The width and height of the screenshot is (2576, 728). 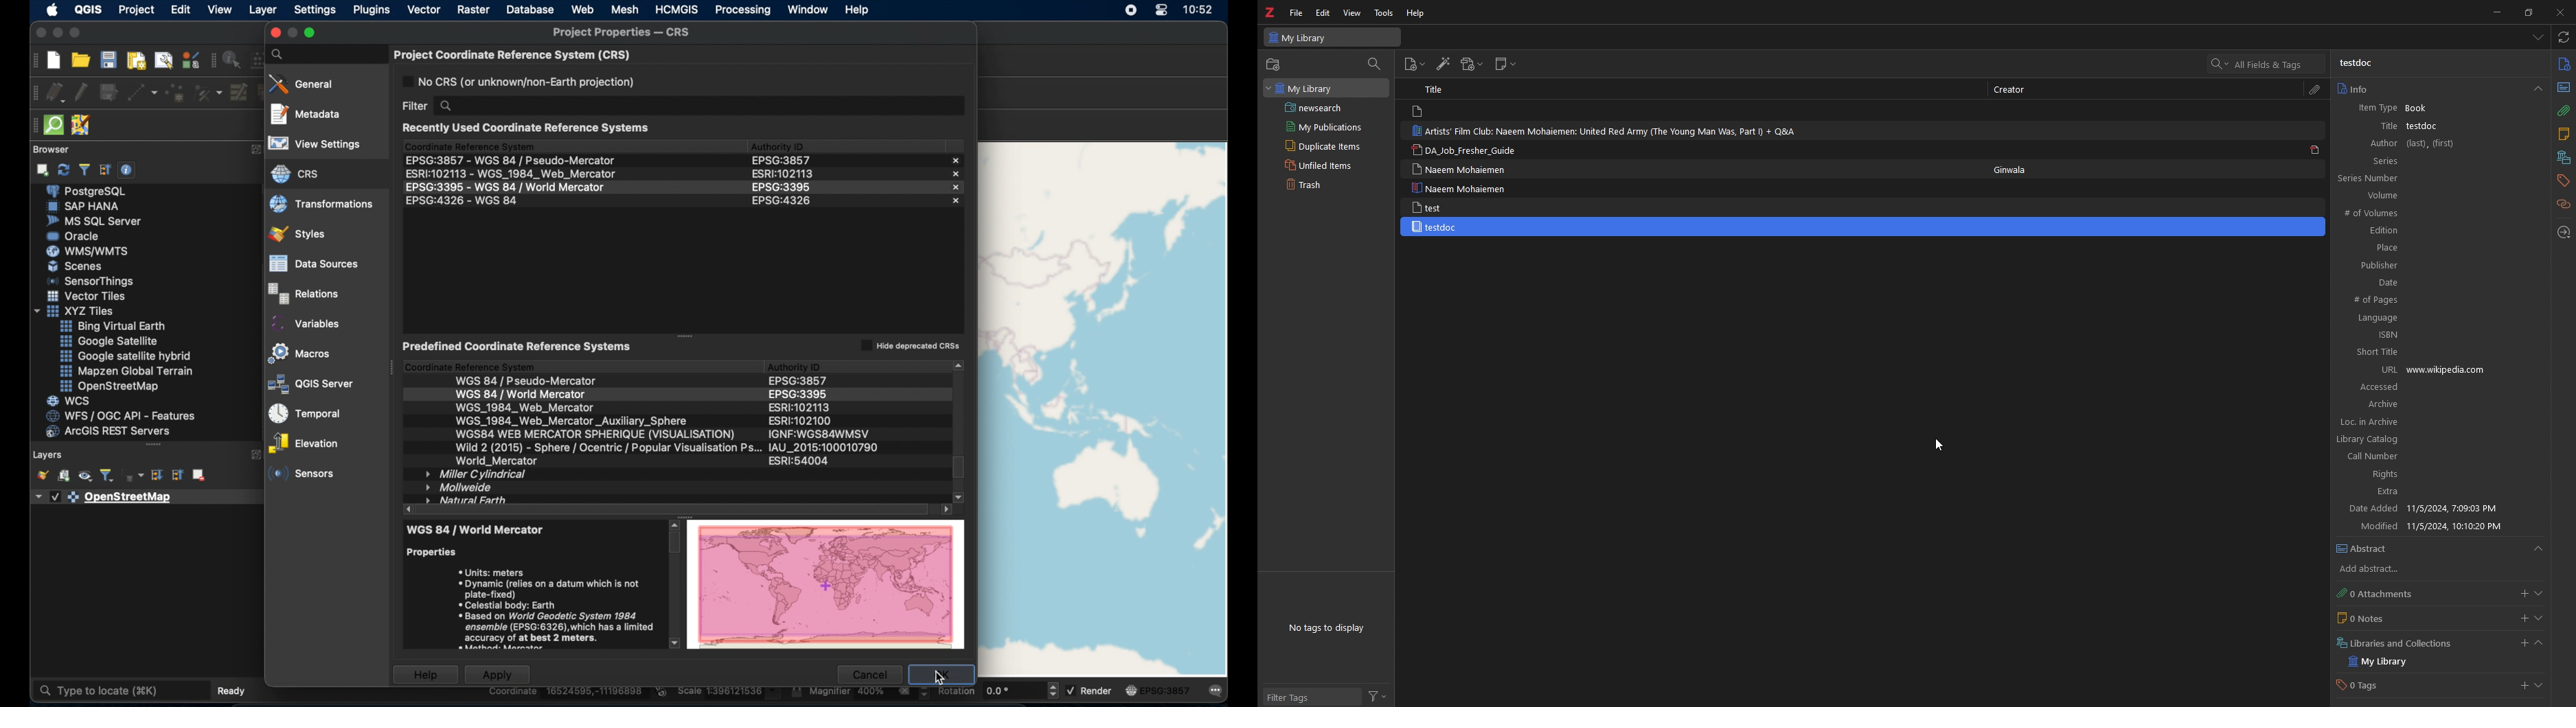 What do you see at coordinates (221, 9) in the screenshot?
I see `view` at bounding box center [221, 9].